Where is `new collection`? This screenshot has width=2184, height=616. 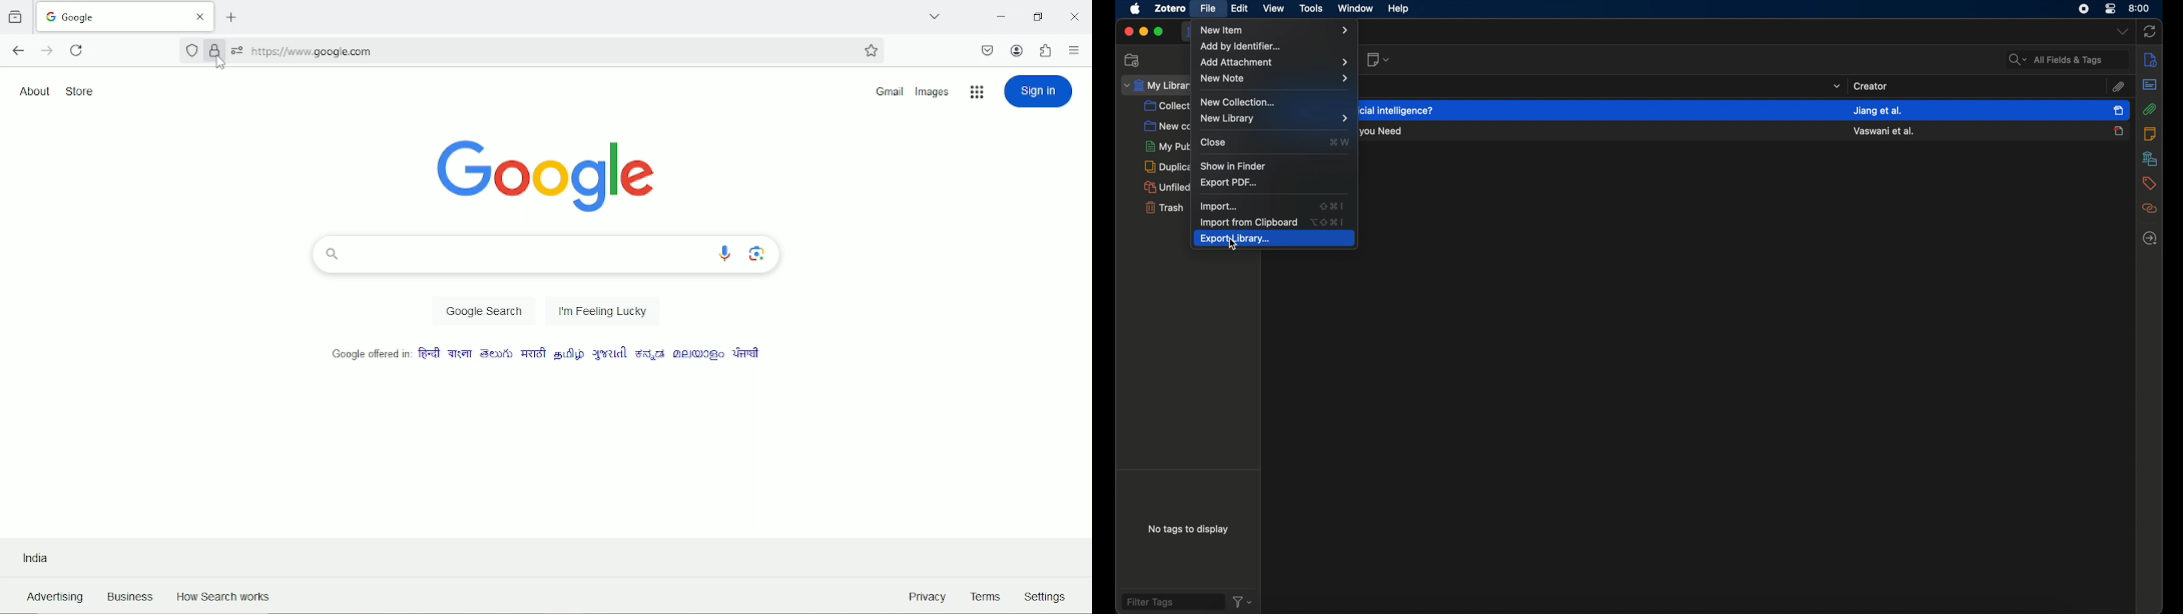 new collection is located at coordinates (1164, 126).